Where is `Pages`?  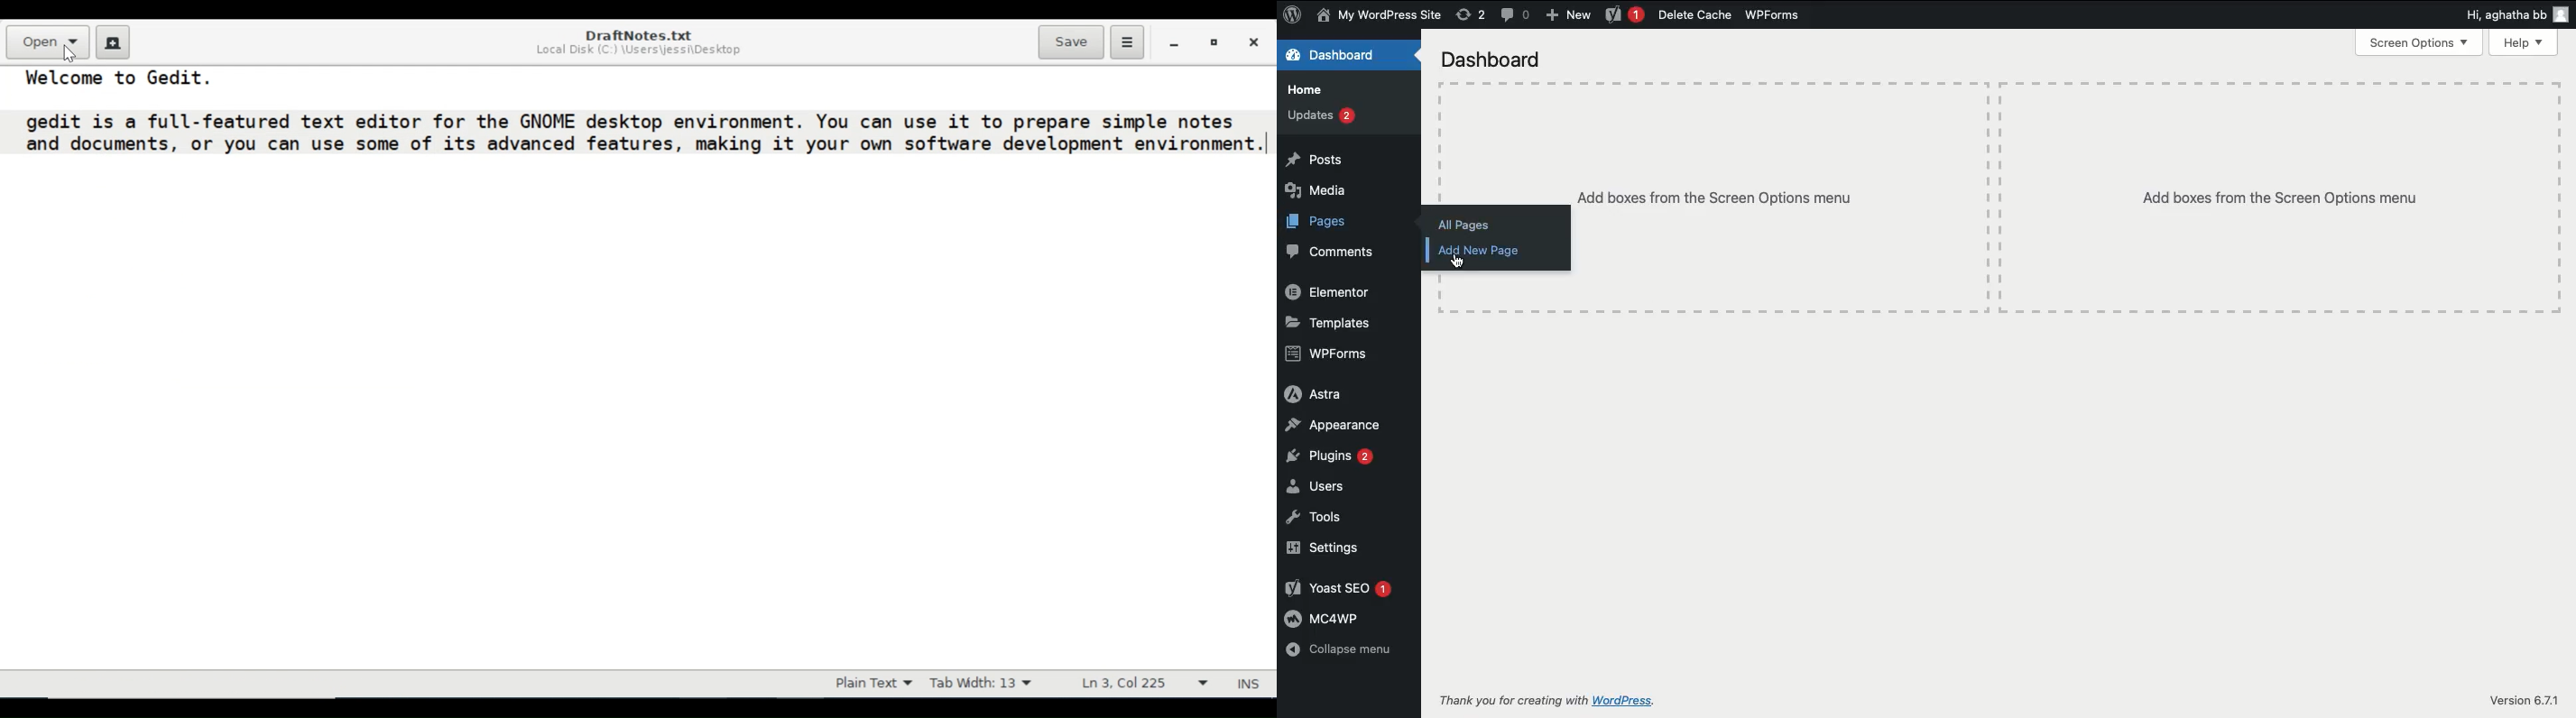 Pages is located at coordinates (1316, 222).